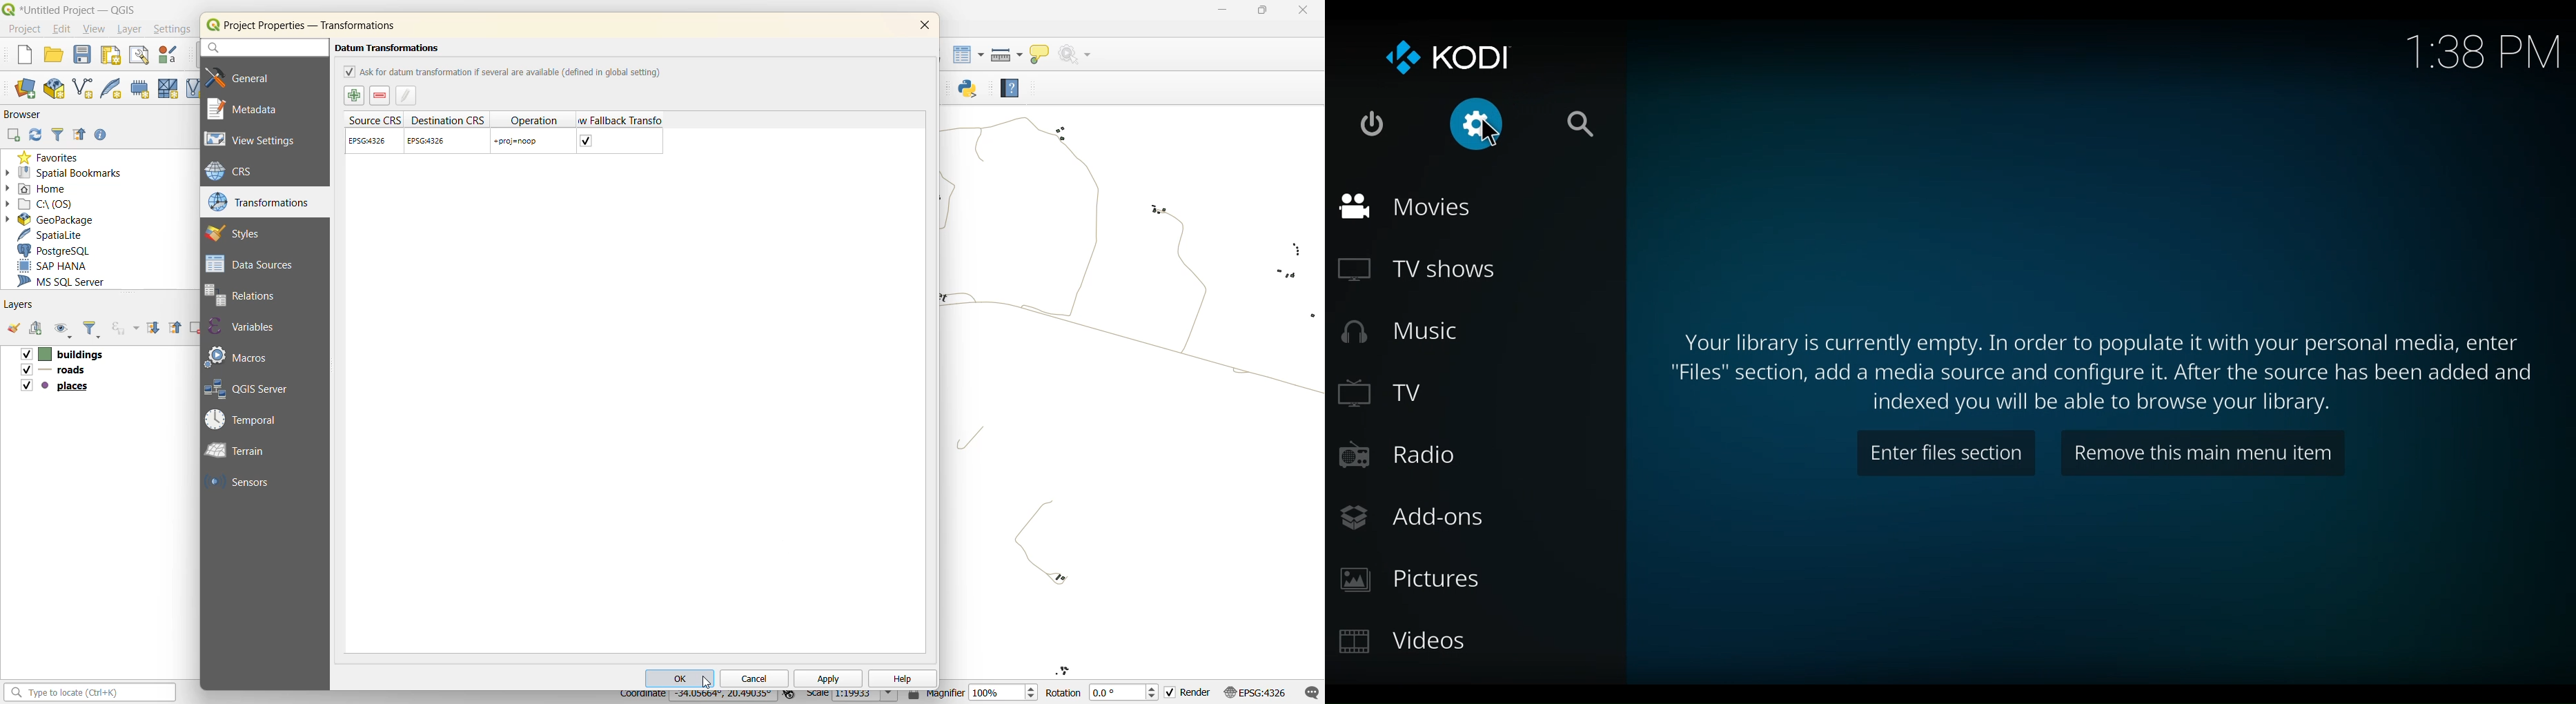 This screenshot has height=728, width=2576. I want to click on Settings, so click(1459, 125).